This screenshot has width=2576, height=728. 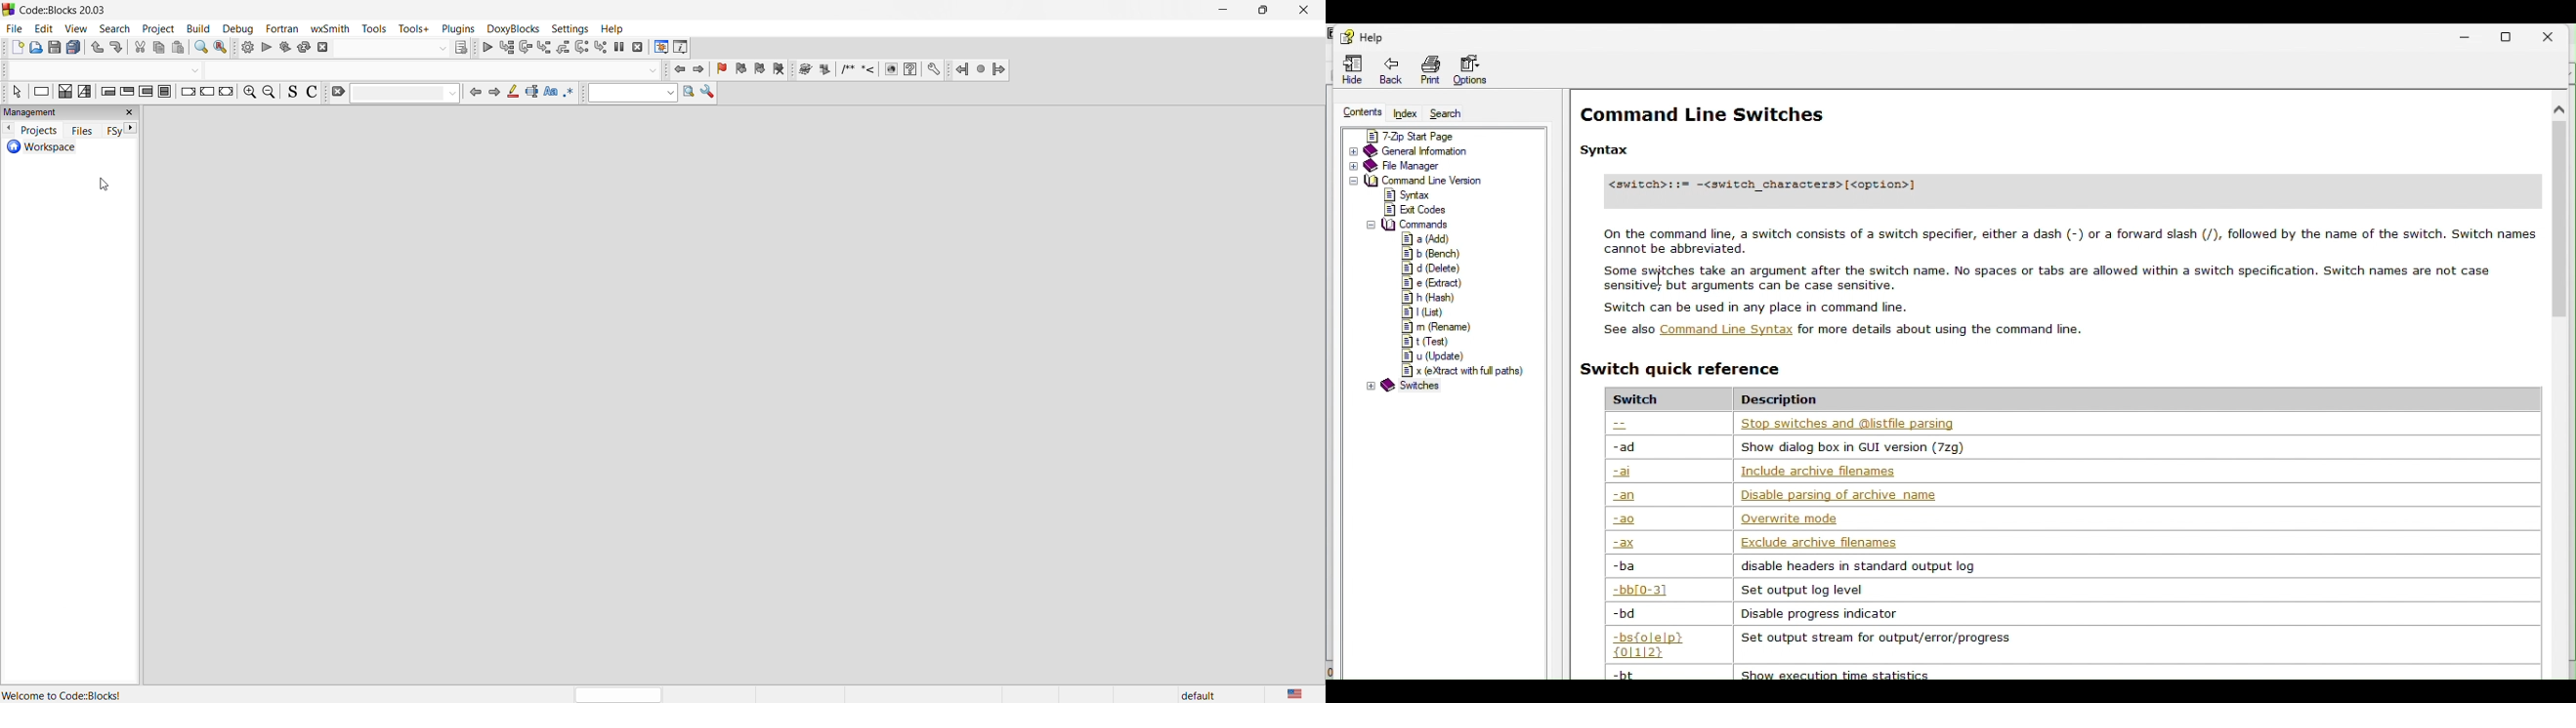 What do you see at coordinates (1300, 693) in the screenshot?
I see `language` at bounding box center [1300, 693].